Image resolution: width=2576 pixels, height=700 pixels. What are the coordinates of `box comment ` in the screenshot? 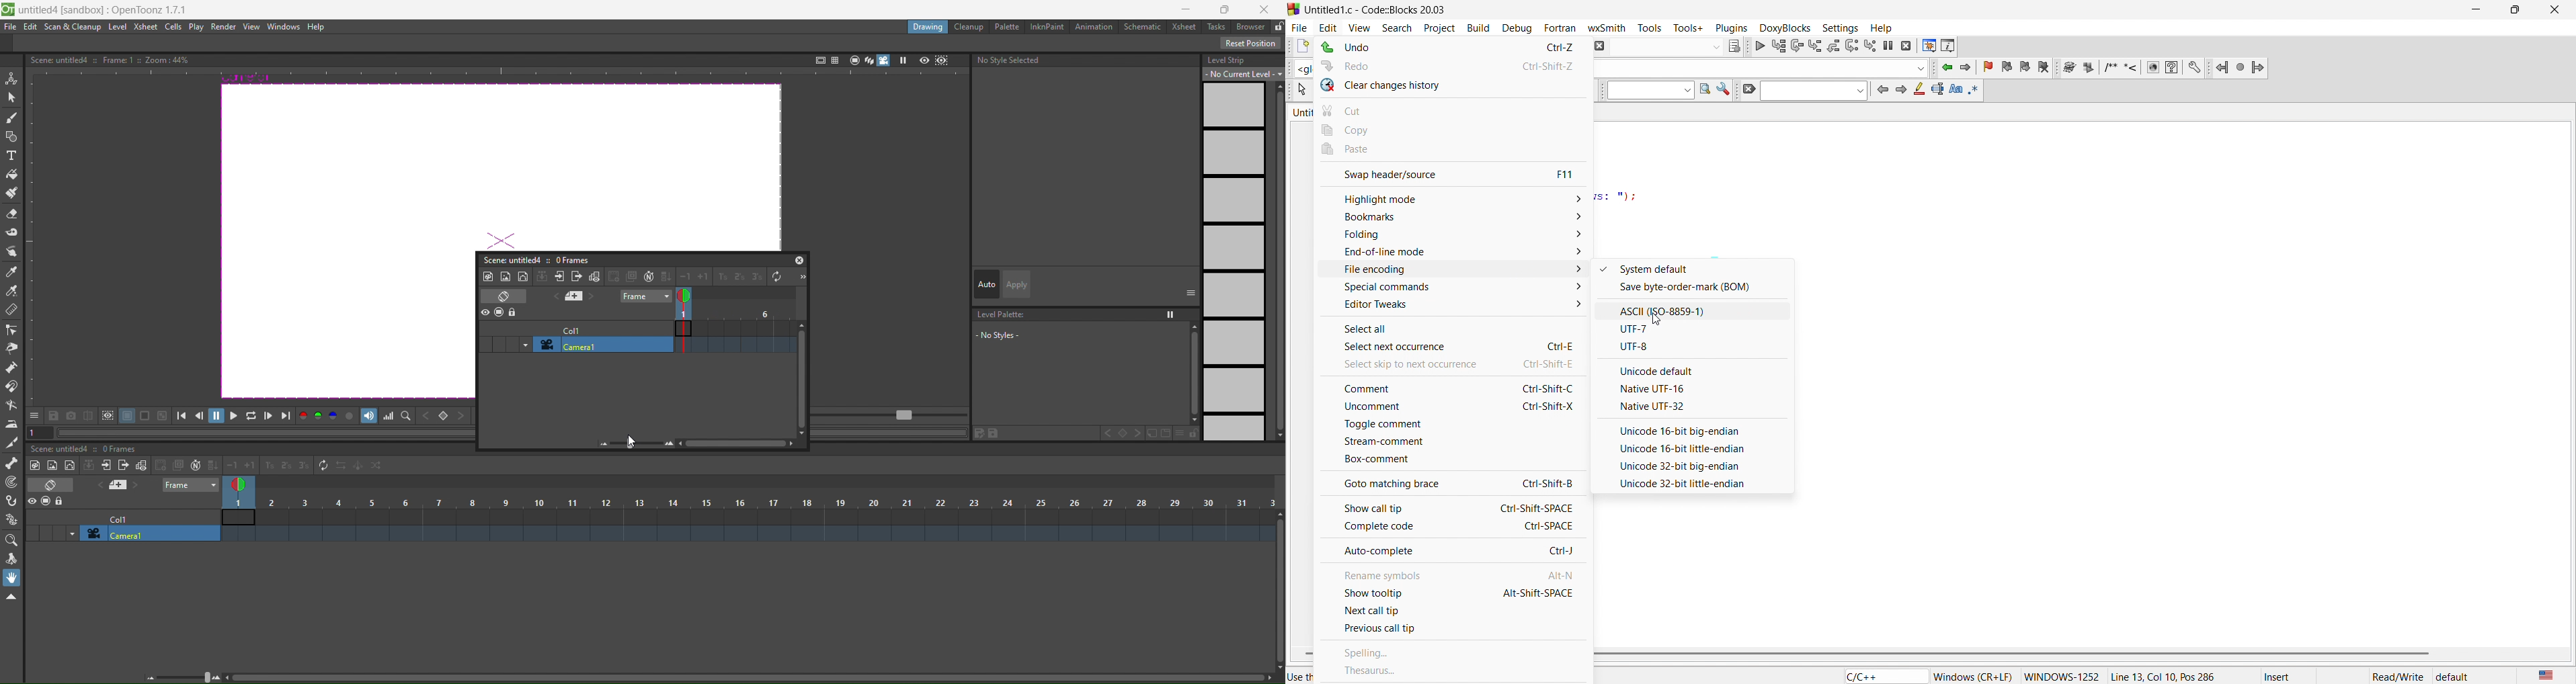 It's located at (1451, 461).